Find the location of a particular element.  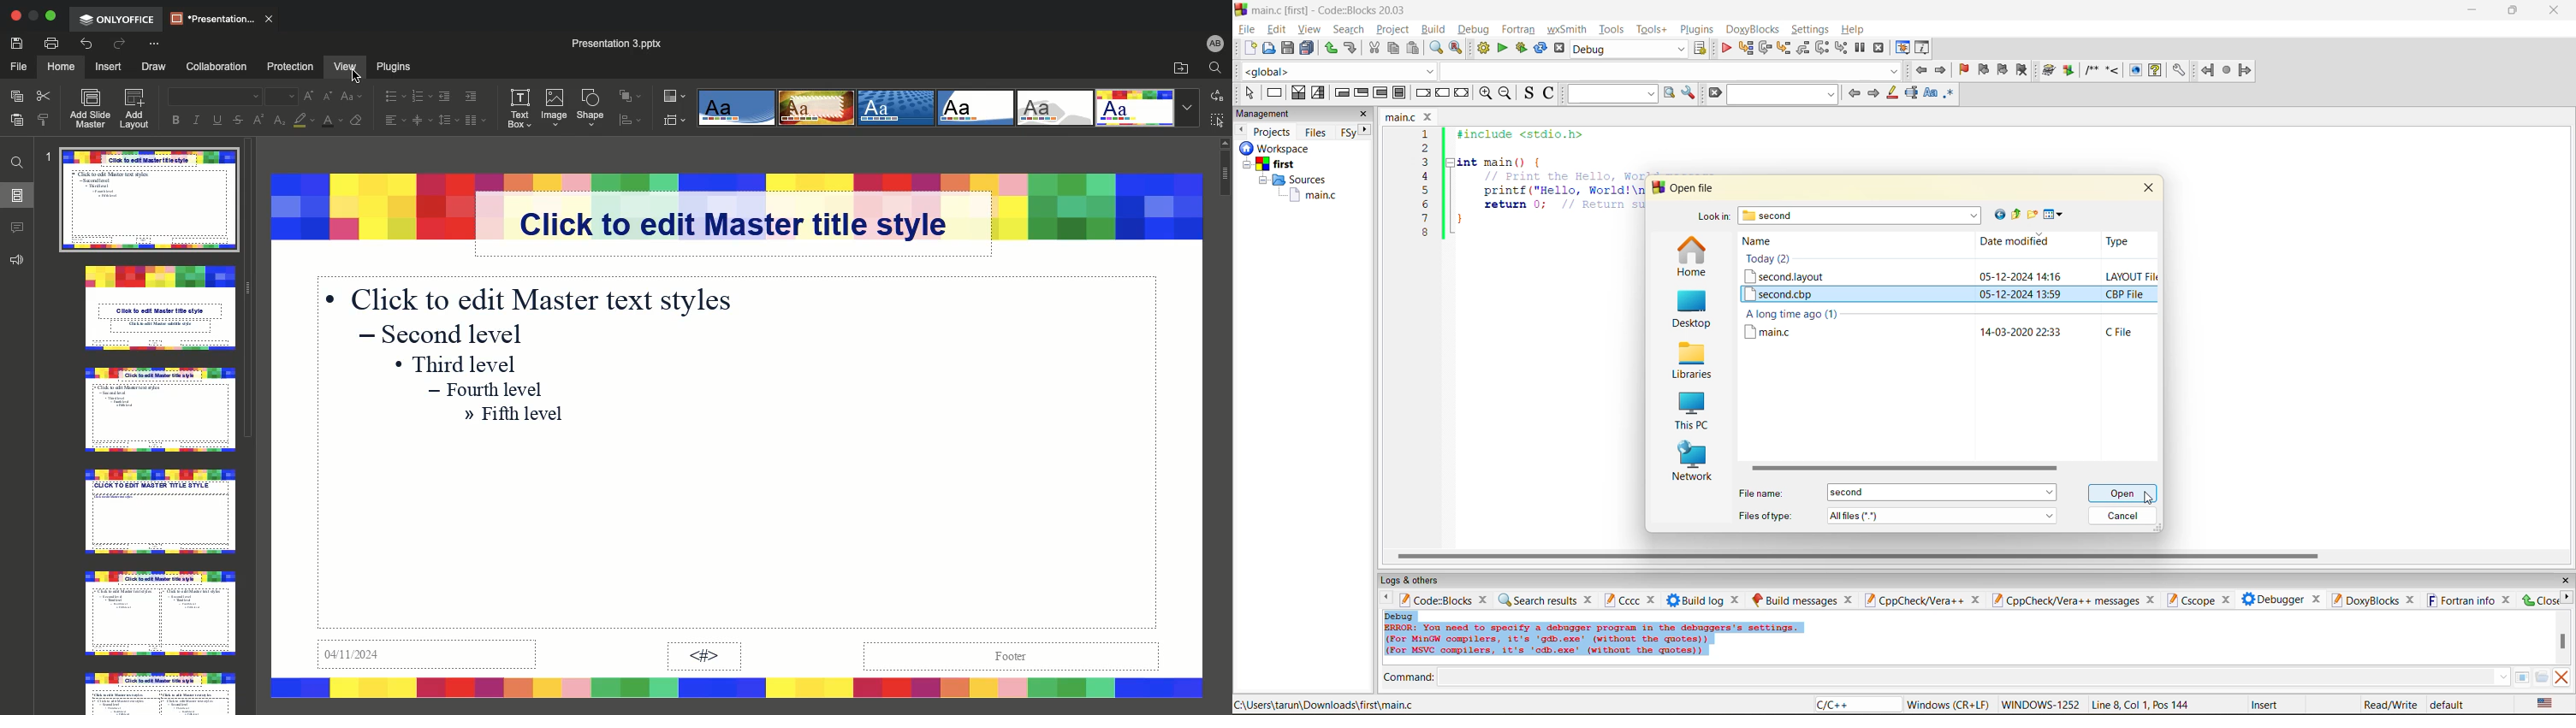

look in is located at coordinates (1713, 218).